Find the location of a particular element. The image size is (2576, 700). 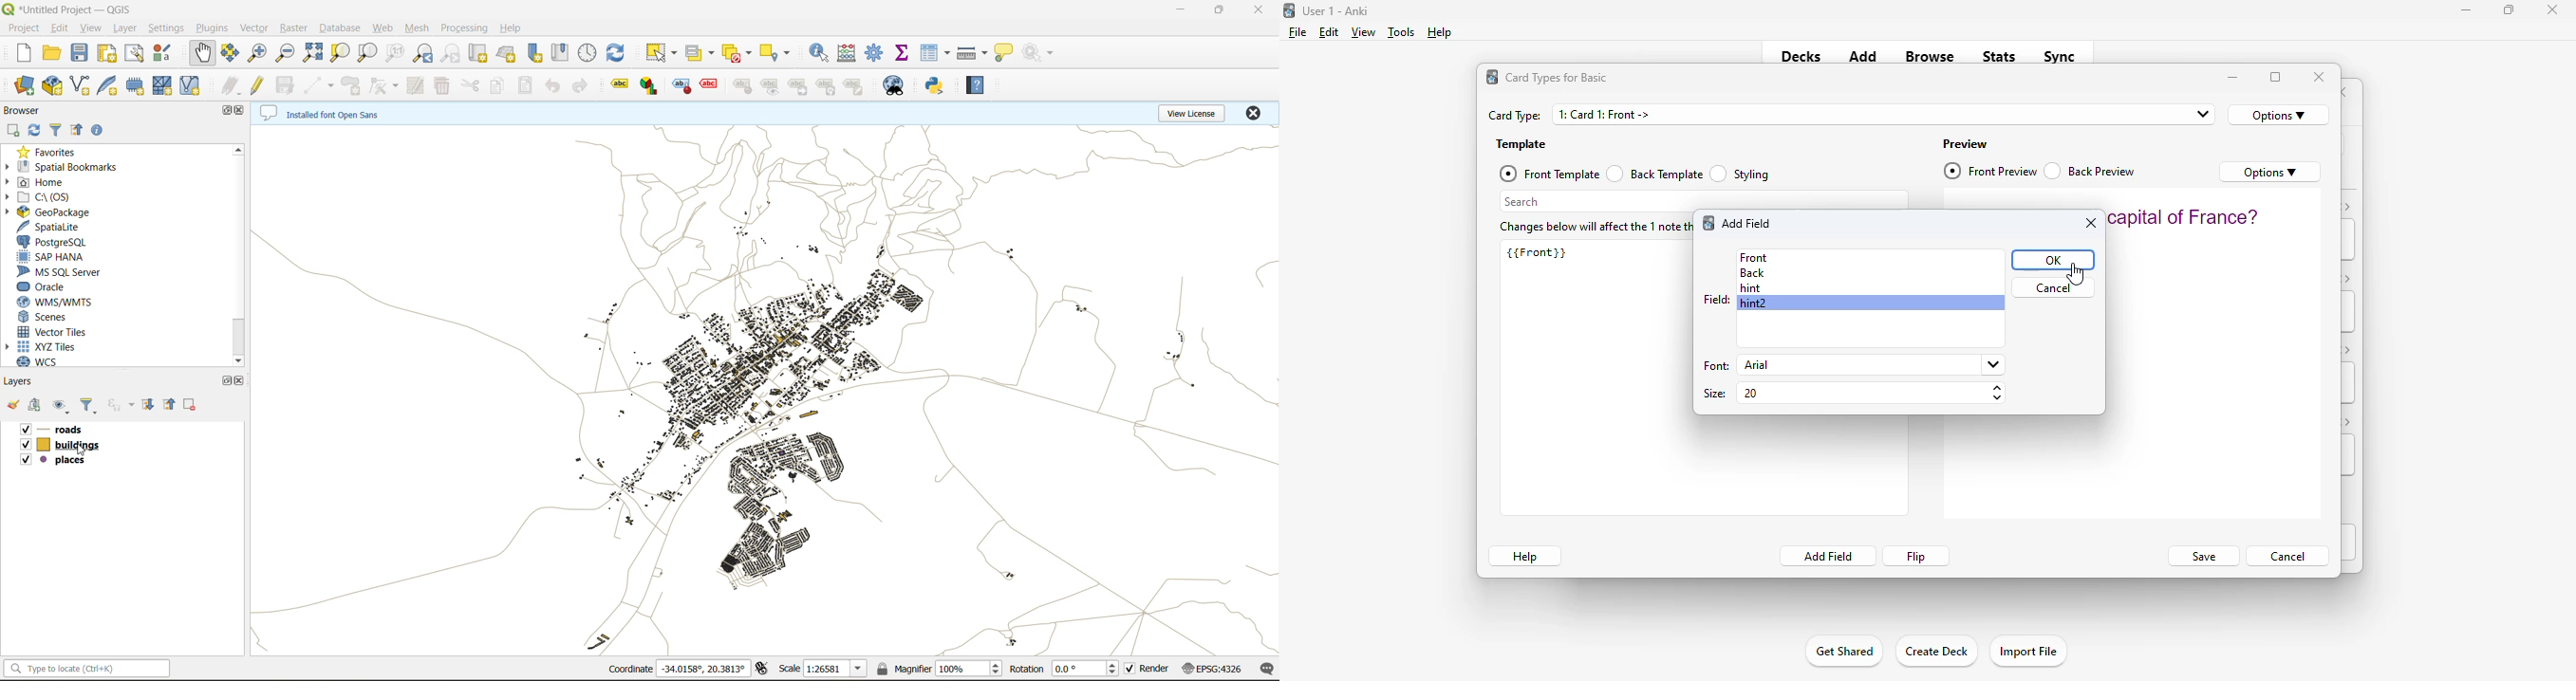

virtual layer is located at coordinates (190, 85).